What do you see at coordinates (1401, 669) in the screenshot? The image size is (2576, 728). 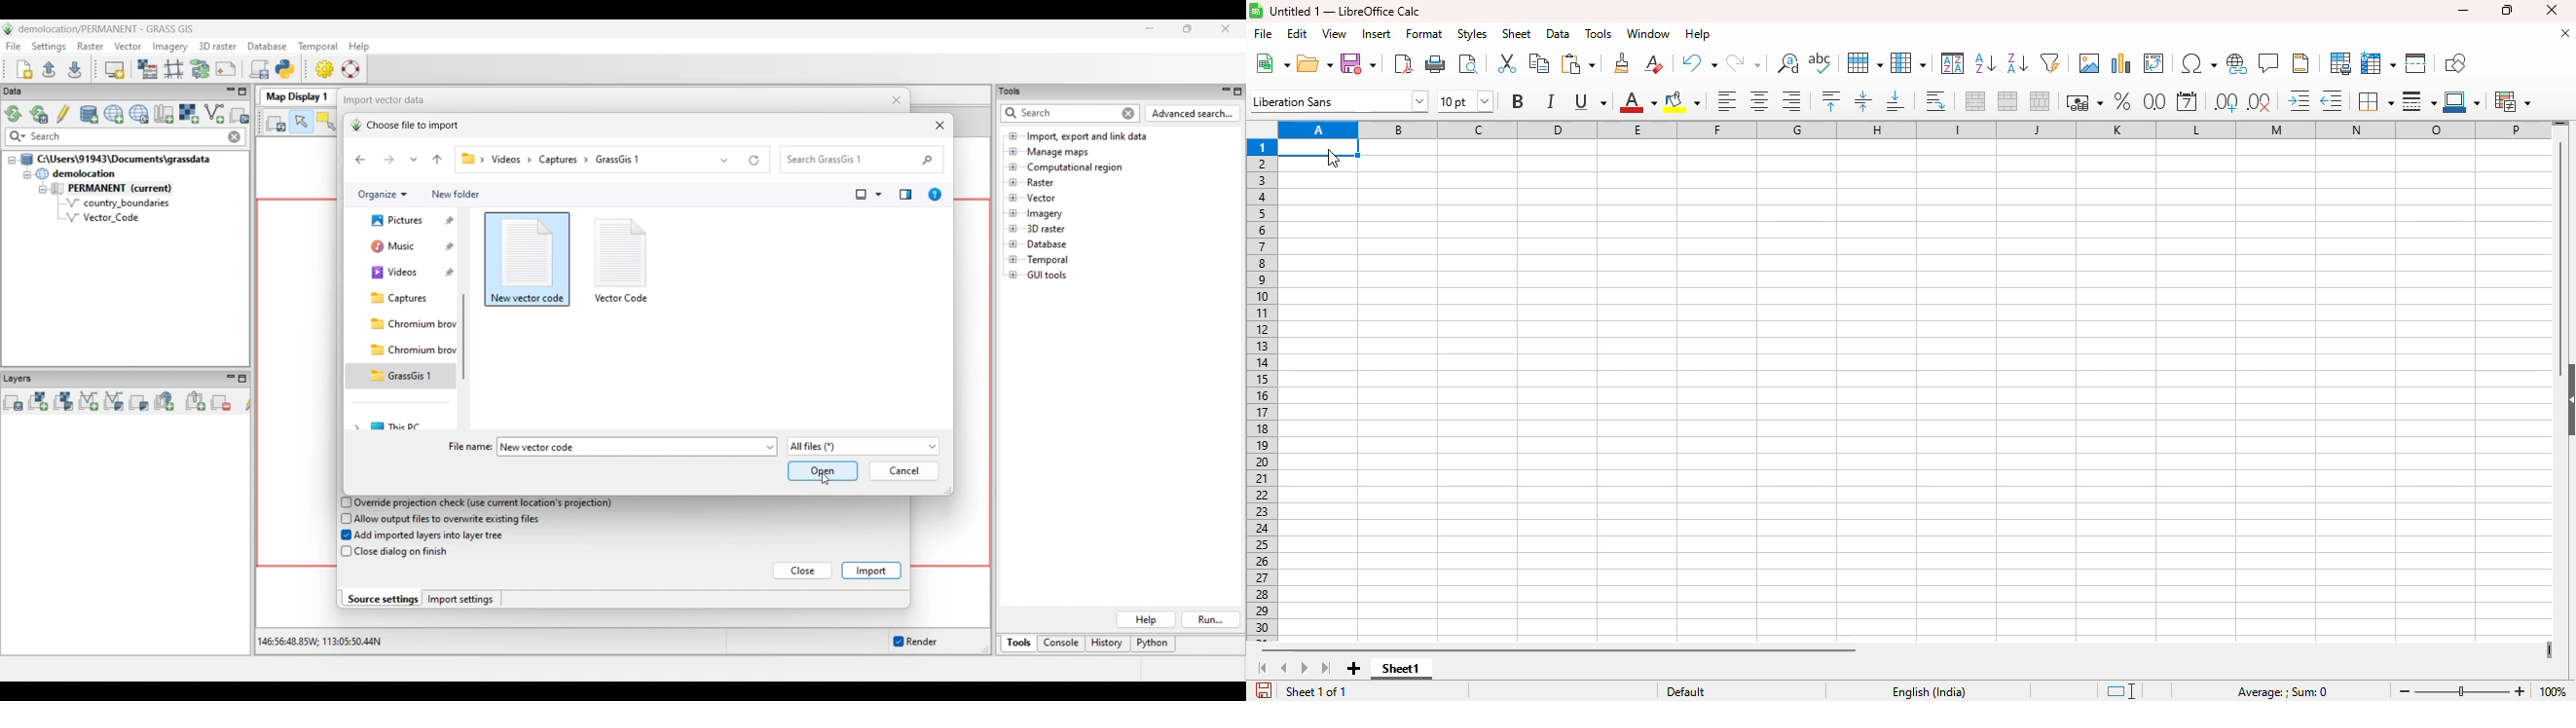 I see `sheet1` at bounding box center [1401, 669].